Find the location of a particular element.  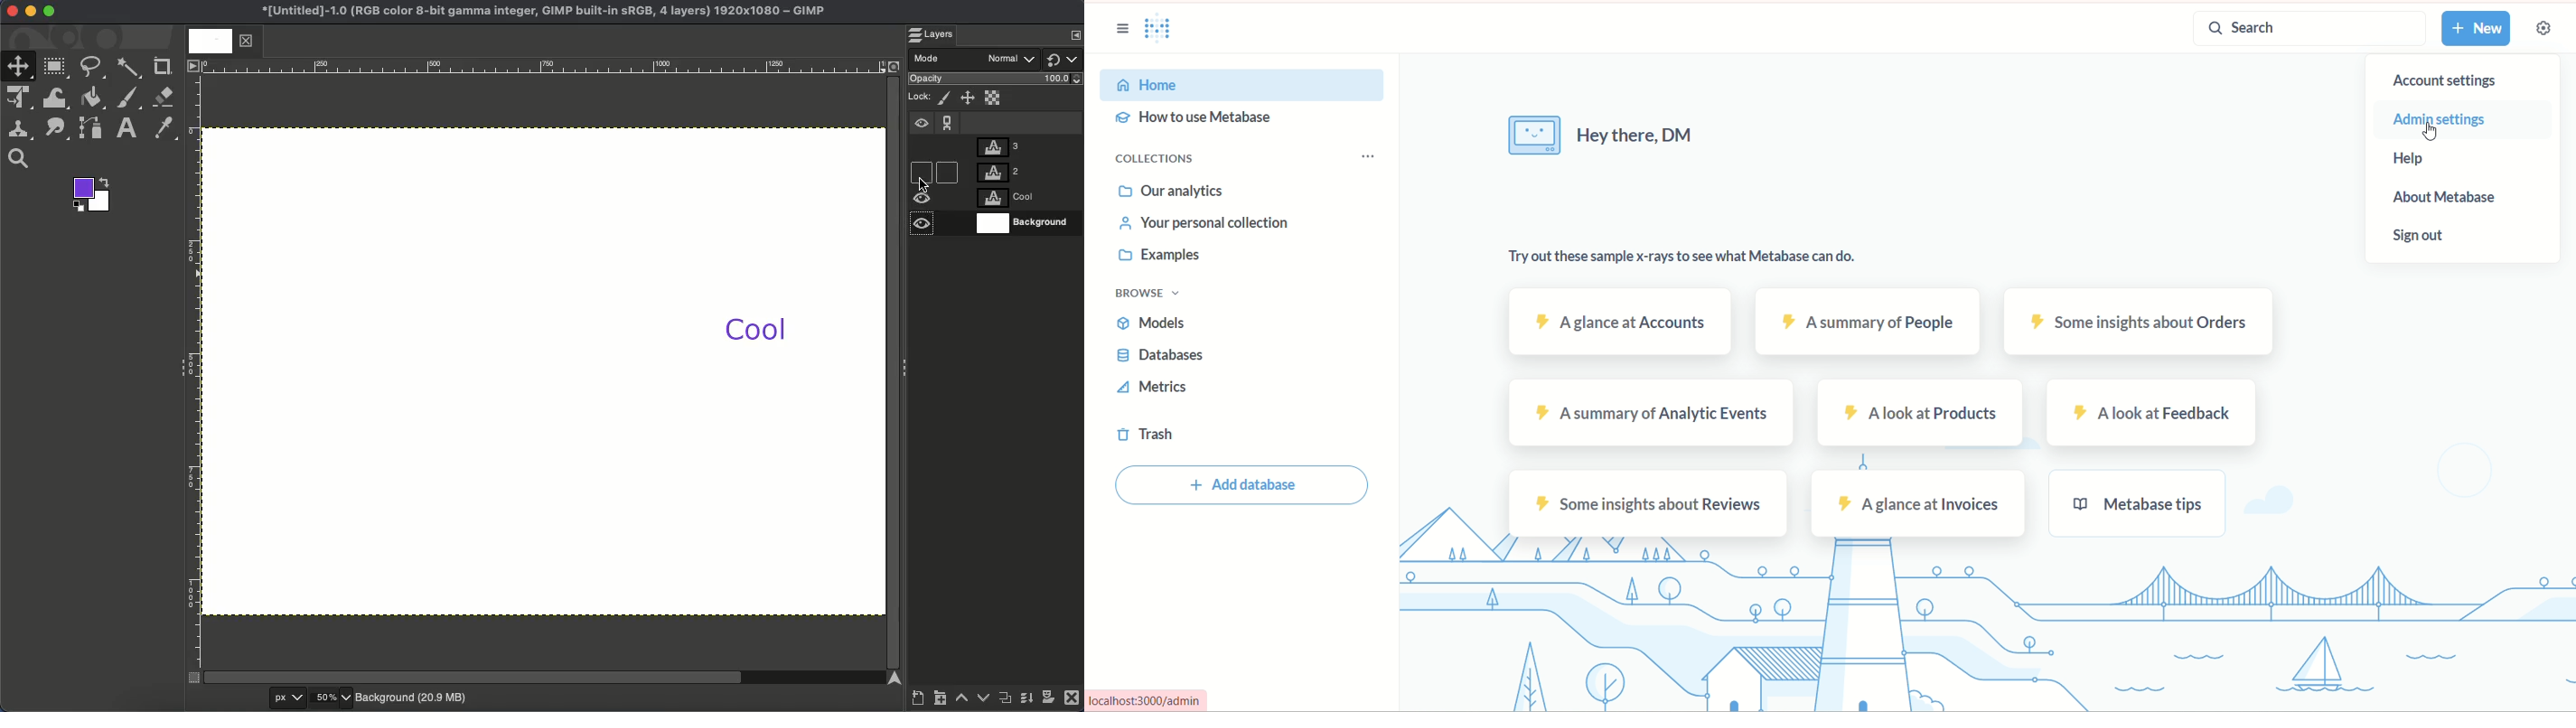

Scroll is located at coordinates (893, 370).